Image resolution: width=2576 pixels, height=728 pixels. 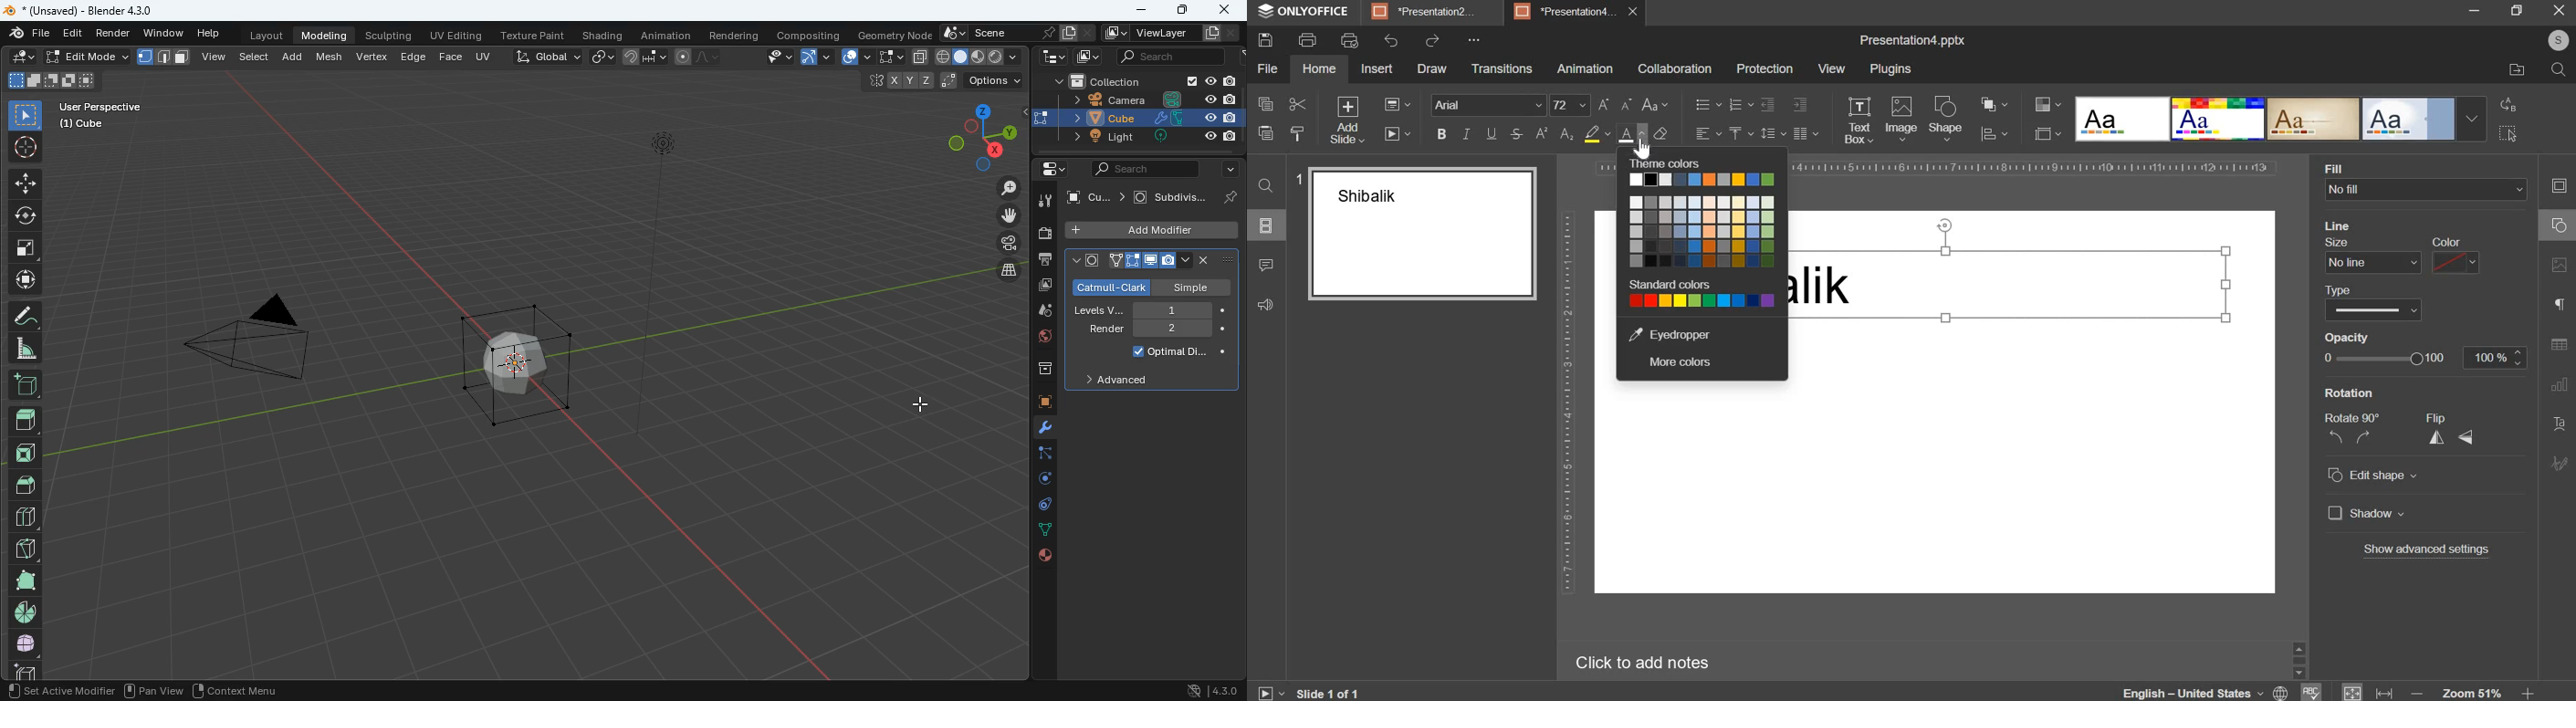 What do you see at coordinates (1038, 310) in the screenshot?
I see `drog` at bounding box center [1038, 310].